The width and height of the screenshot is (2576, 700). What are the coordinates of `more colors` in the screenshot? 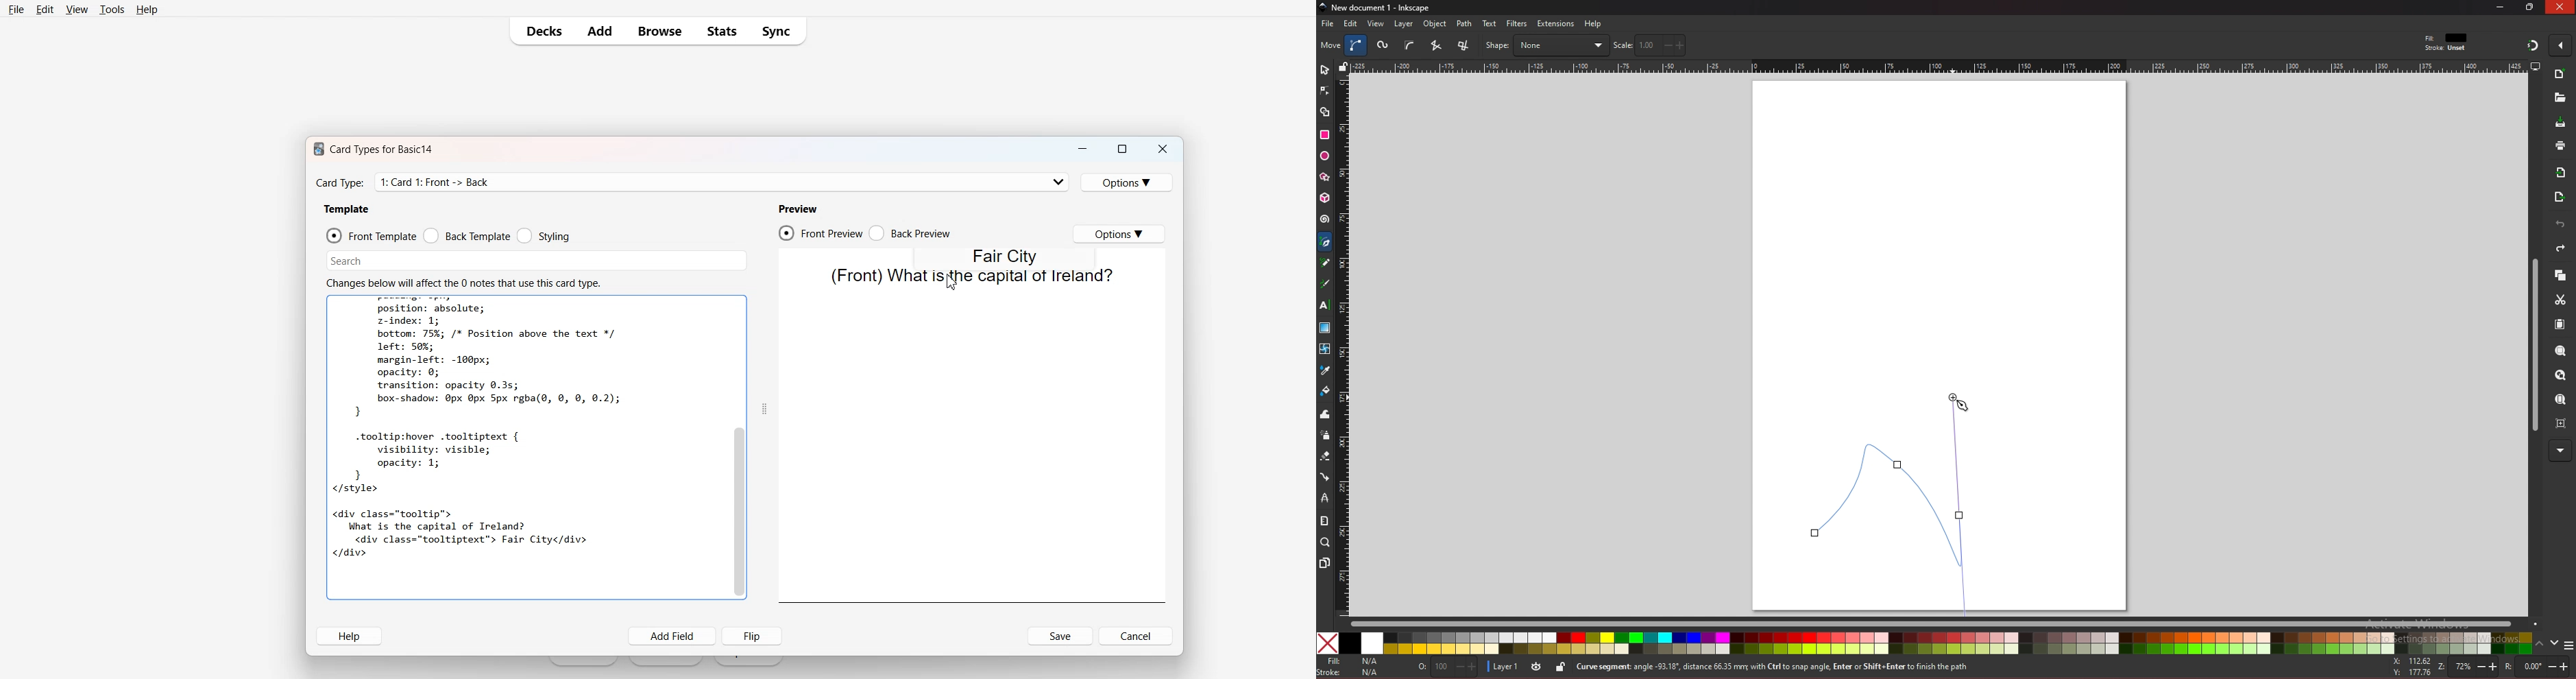 It's located at (2568, 646).